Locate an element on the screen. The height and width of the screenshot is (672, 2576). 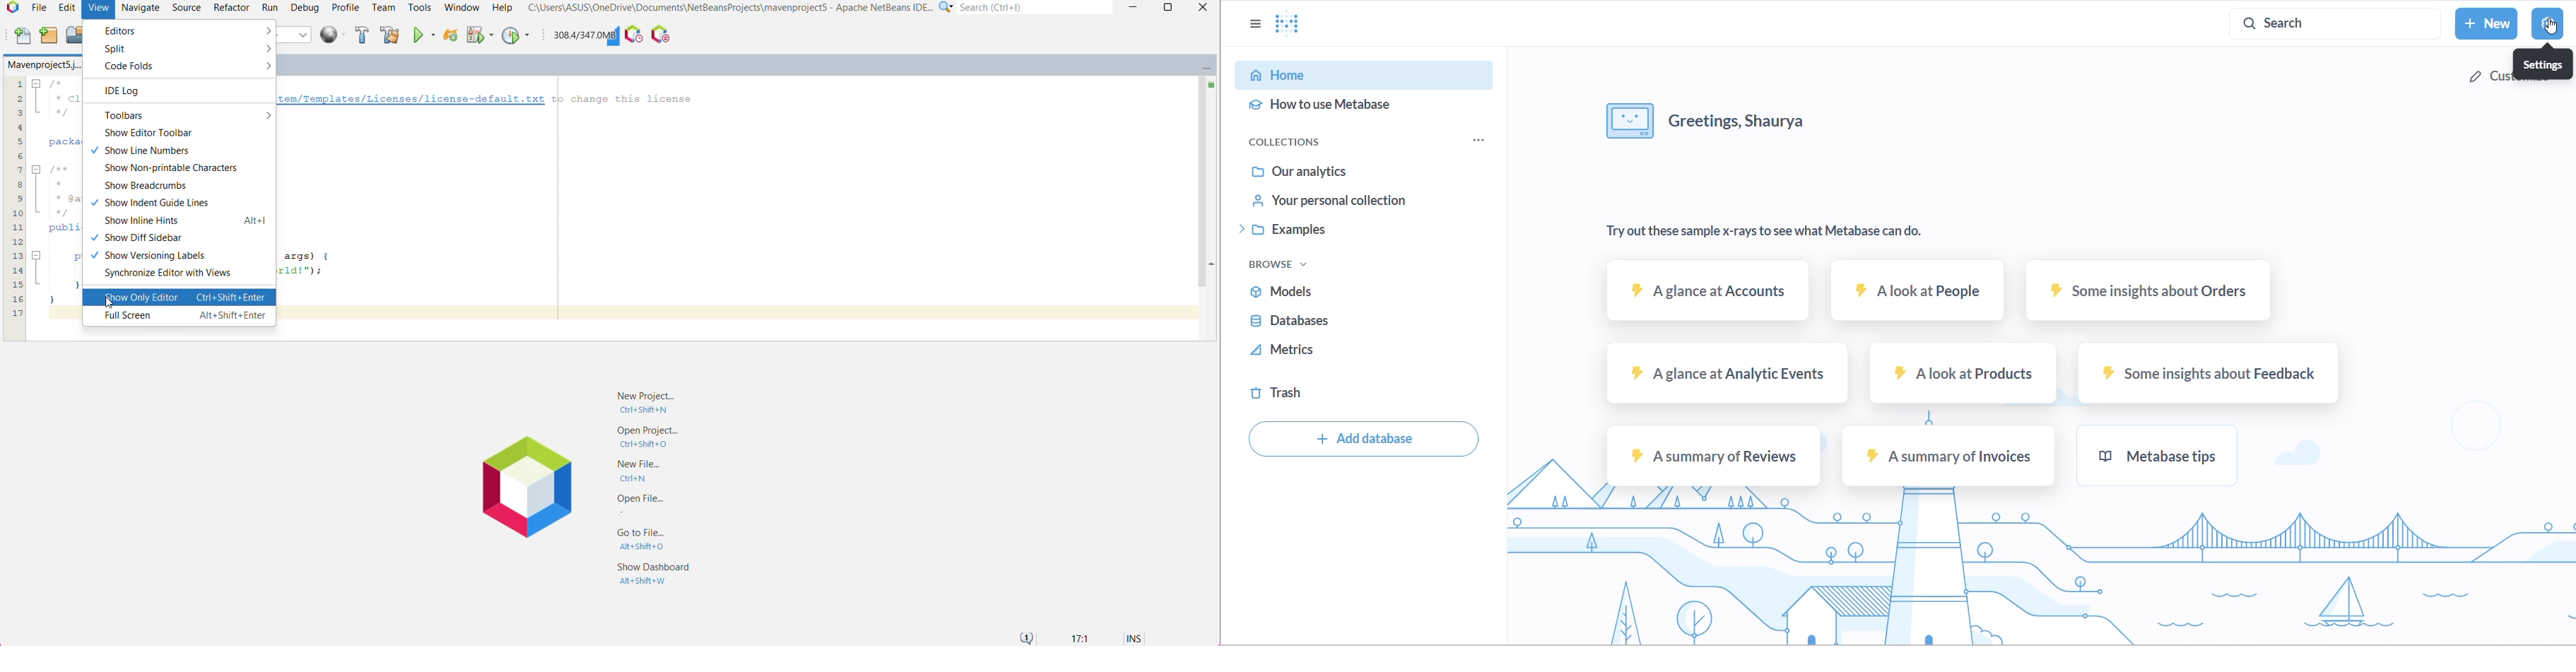
Source is located at coordinates (187, 8).